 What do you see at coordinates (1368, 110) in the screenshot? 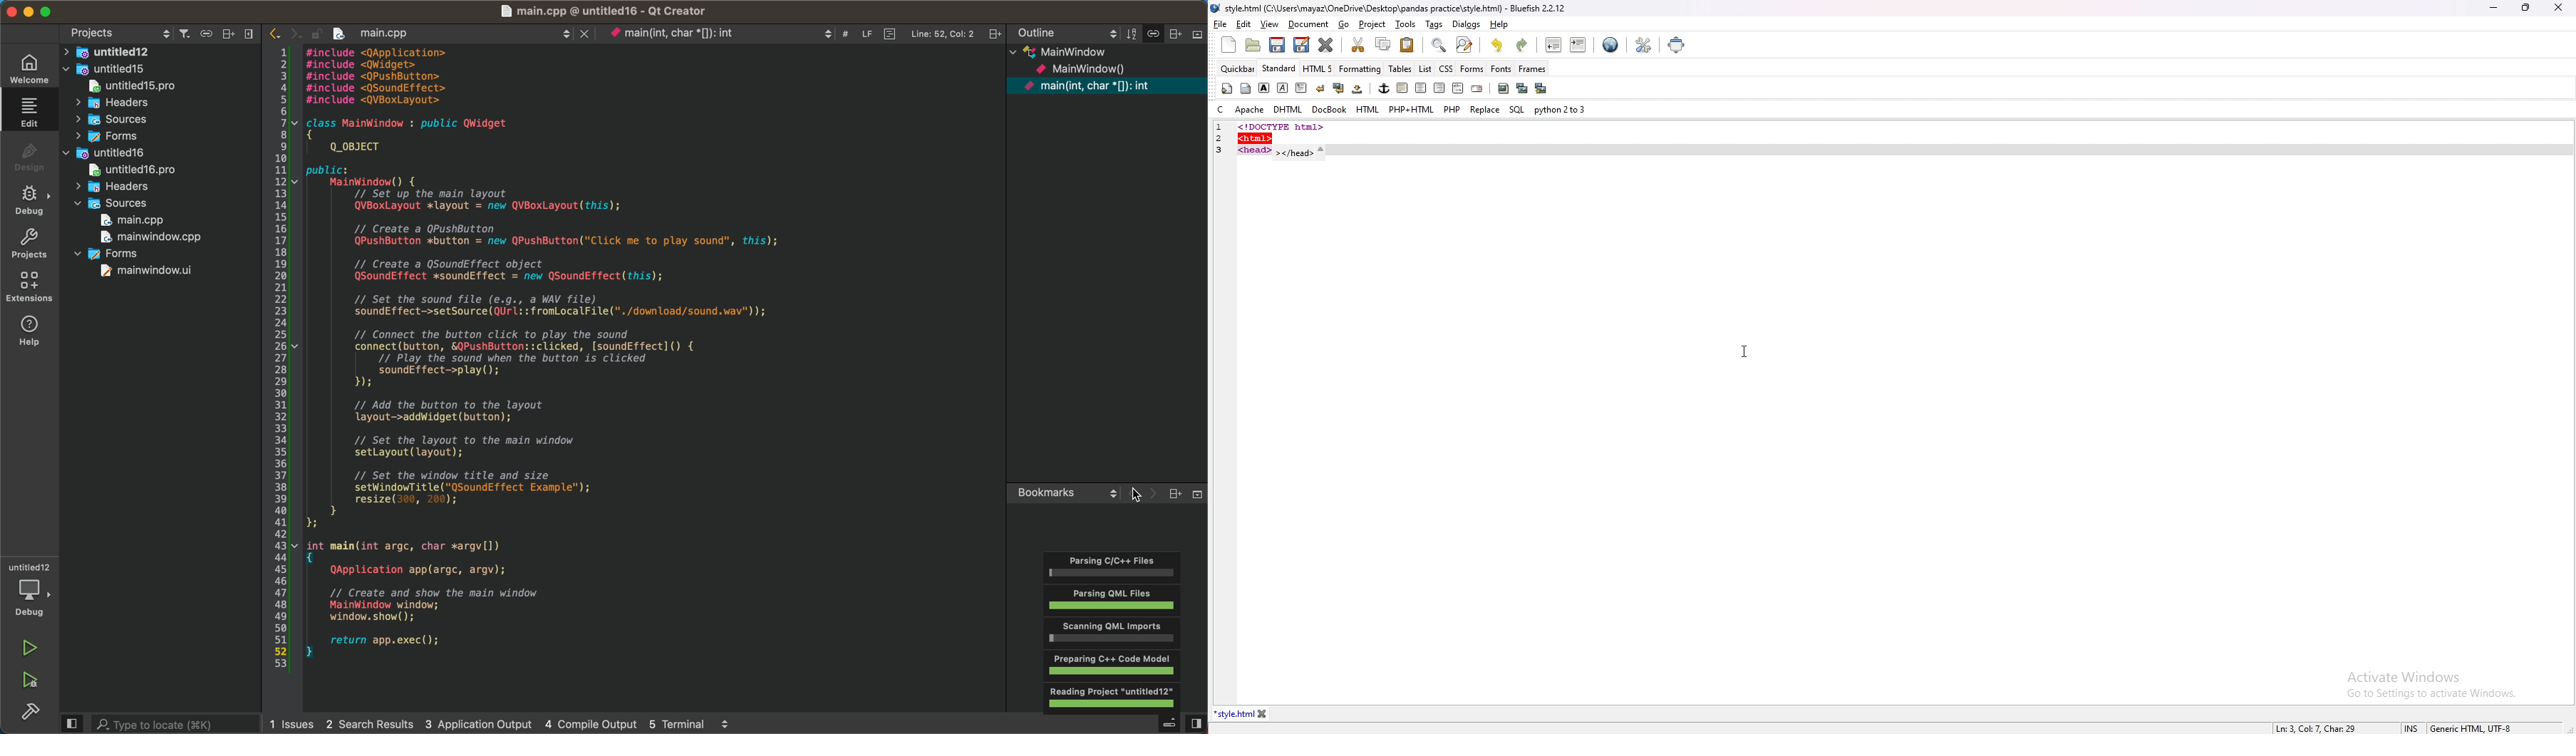
I see `html` at bounding box center [1368, 110].